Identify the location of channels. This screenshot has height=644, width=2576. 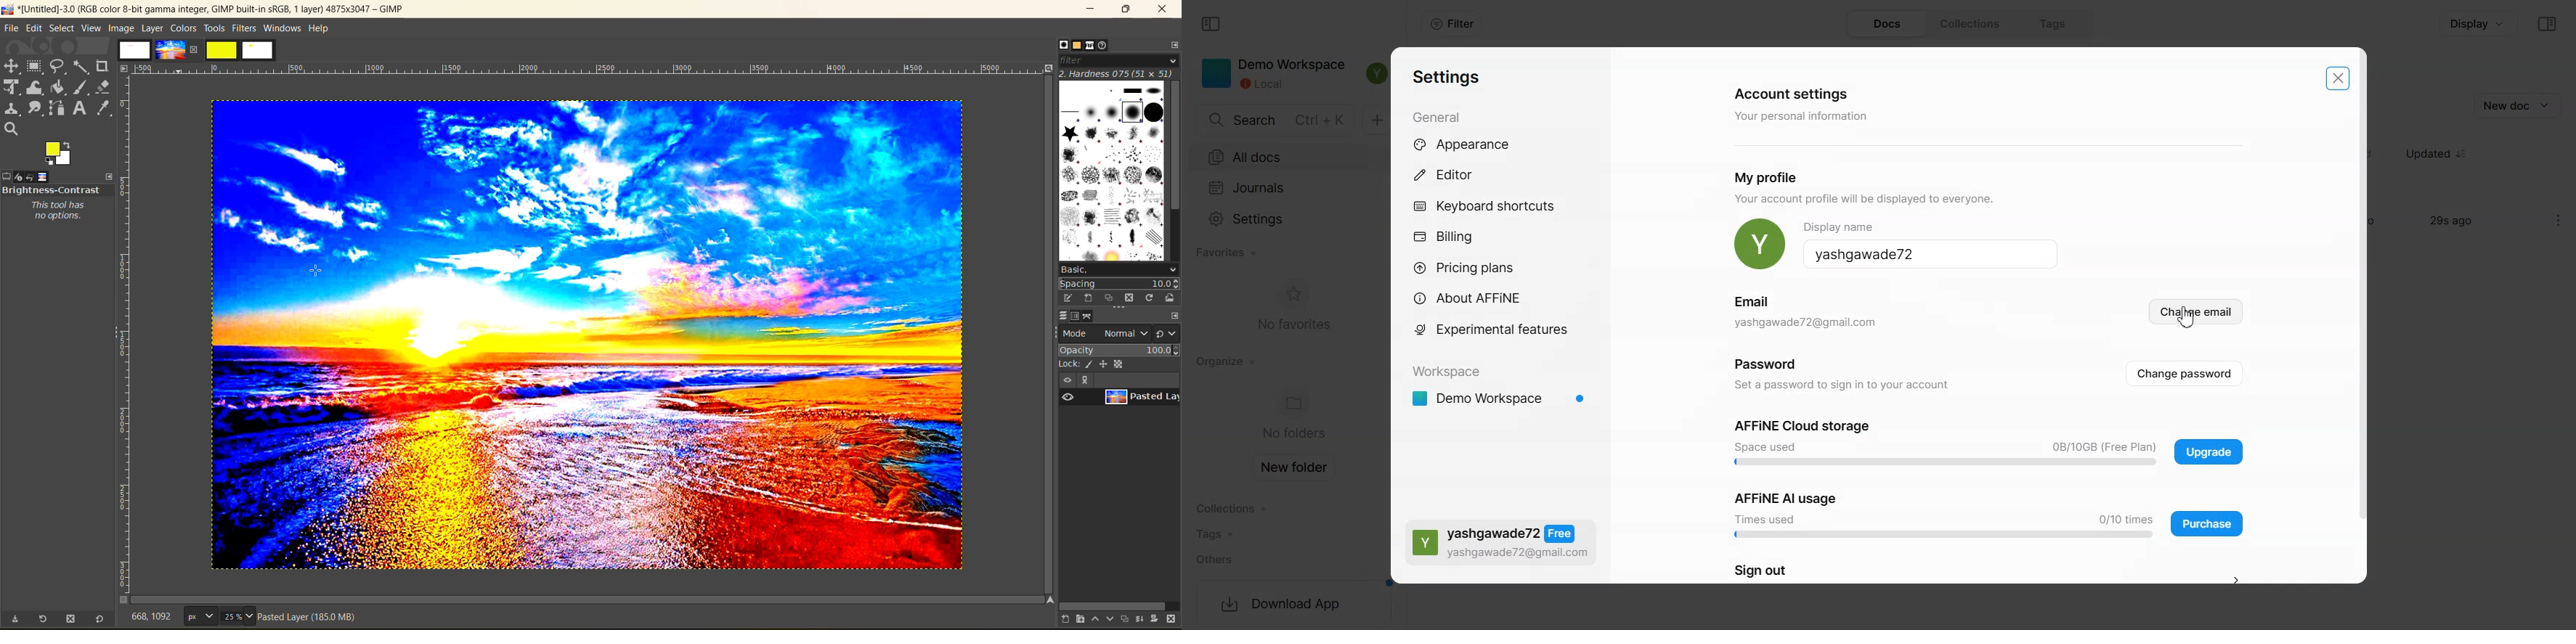
(1075, 316).